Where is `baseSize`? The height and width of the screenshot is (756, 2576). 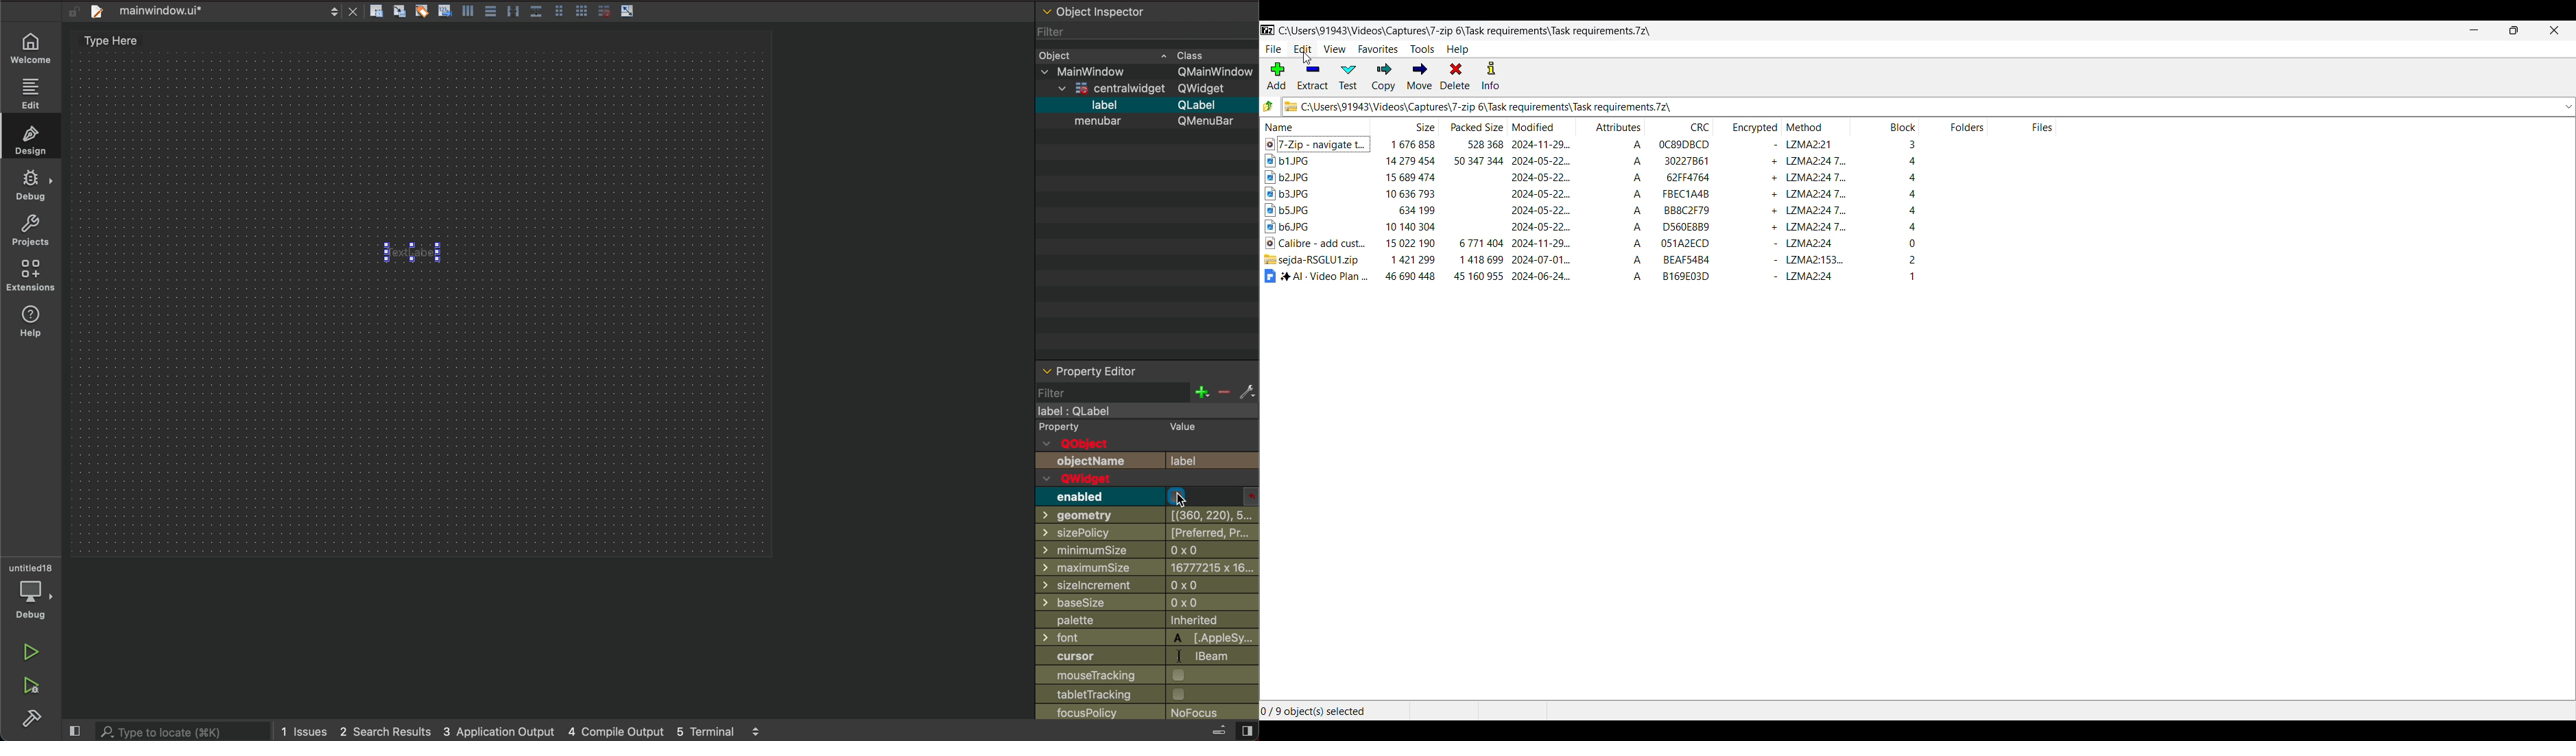
baseSize is located at coordinates (1089, 602).